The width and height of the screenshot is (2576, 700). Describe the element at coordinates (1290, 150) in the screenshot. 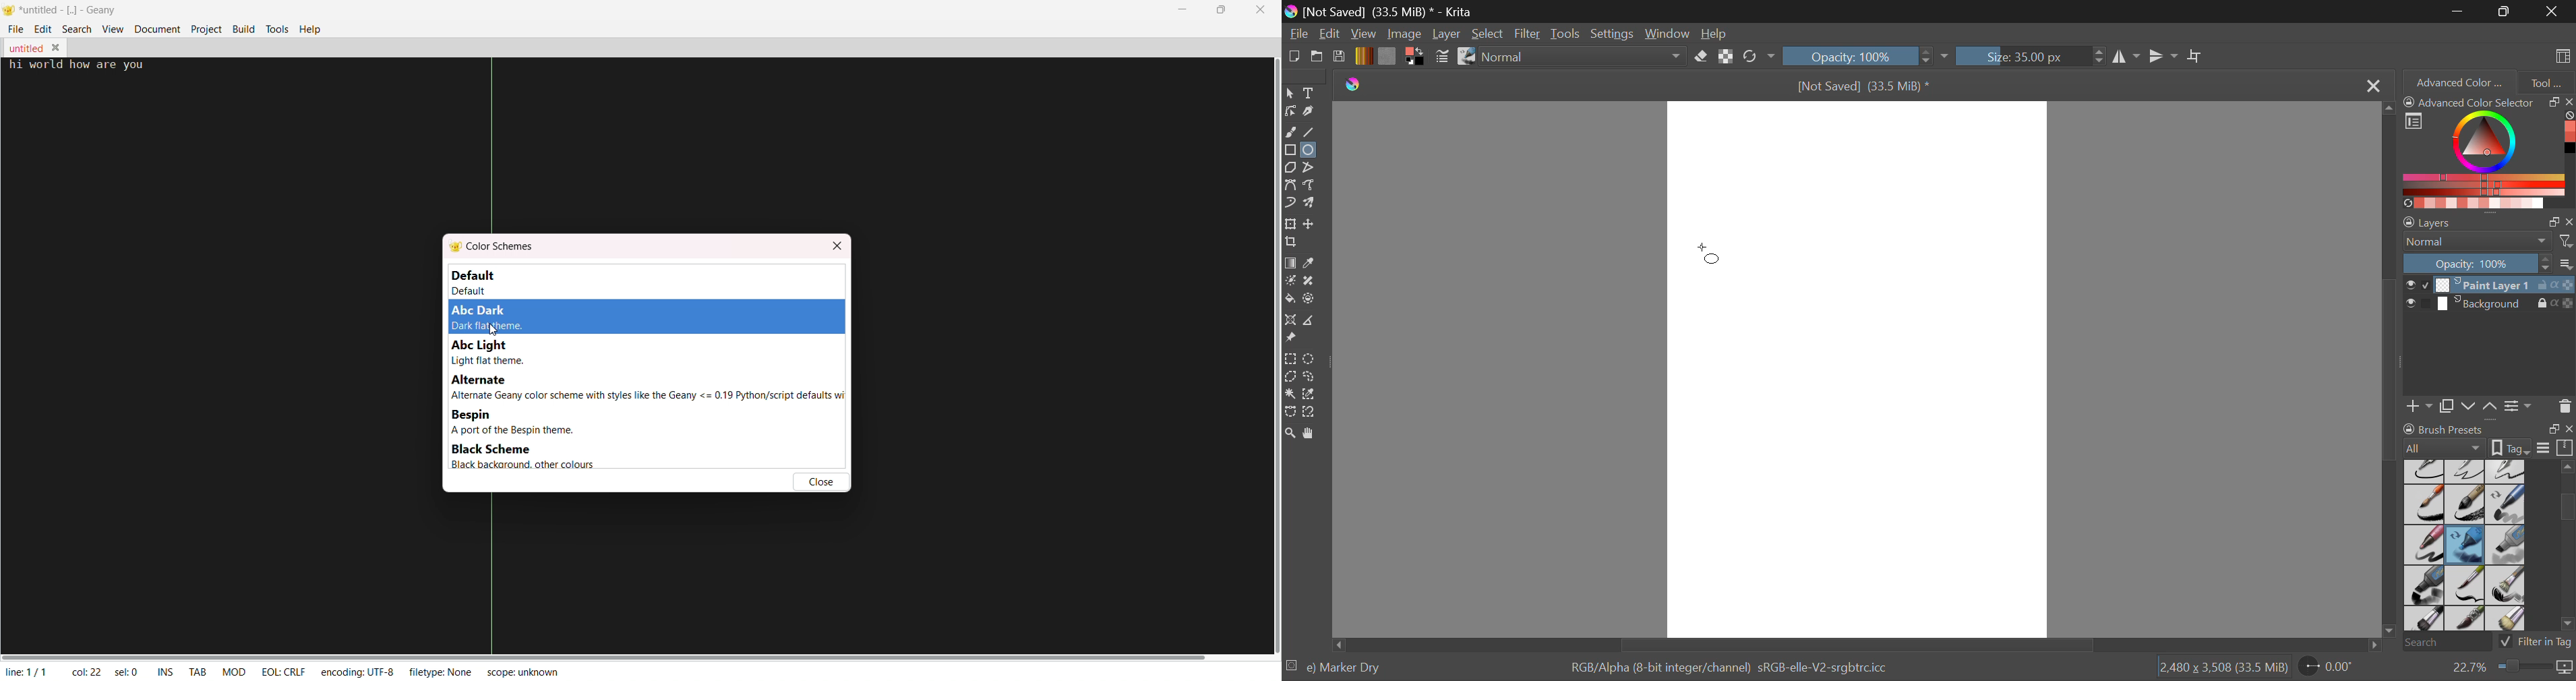

I see `Rectangle` at that location.